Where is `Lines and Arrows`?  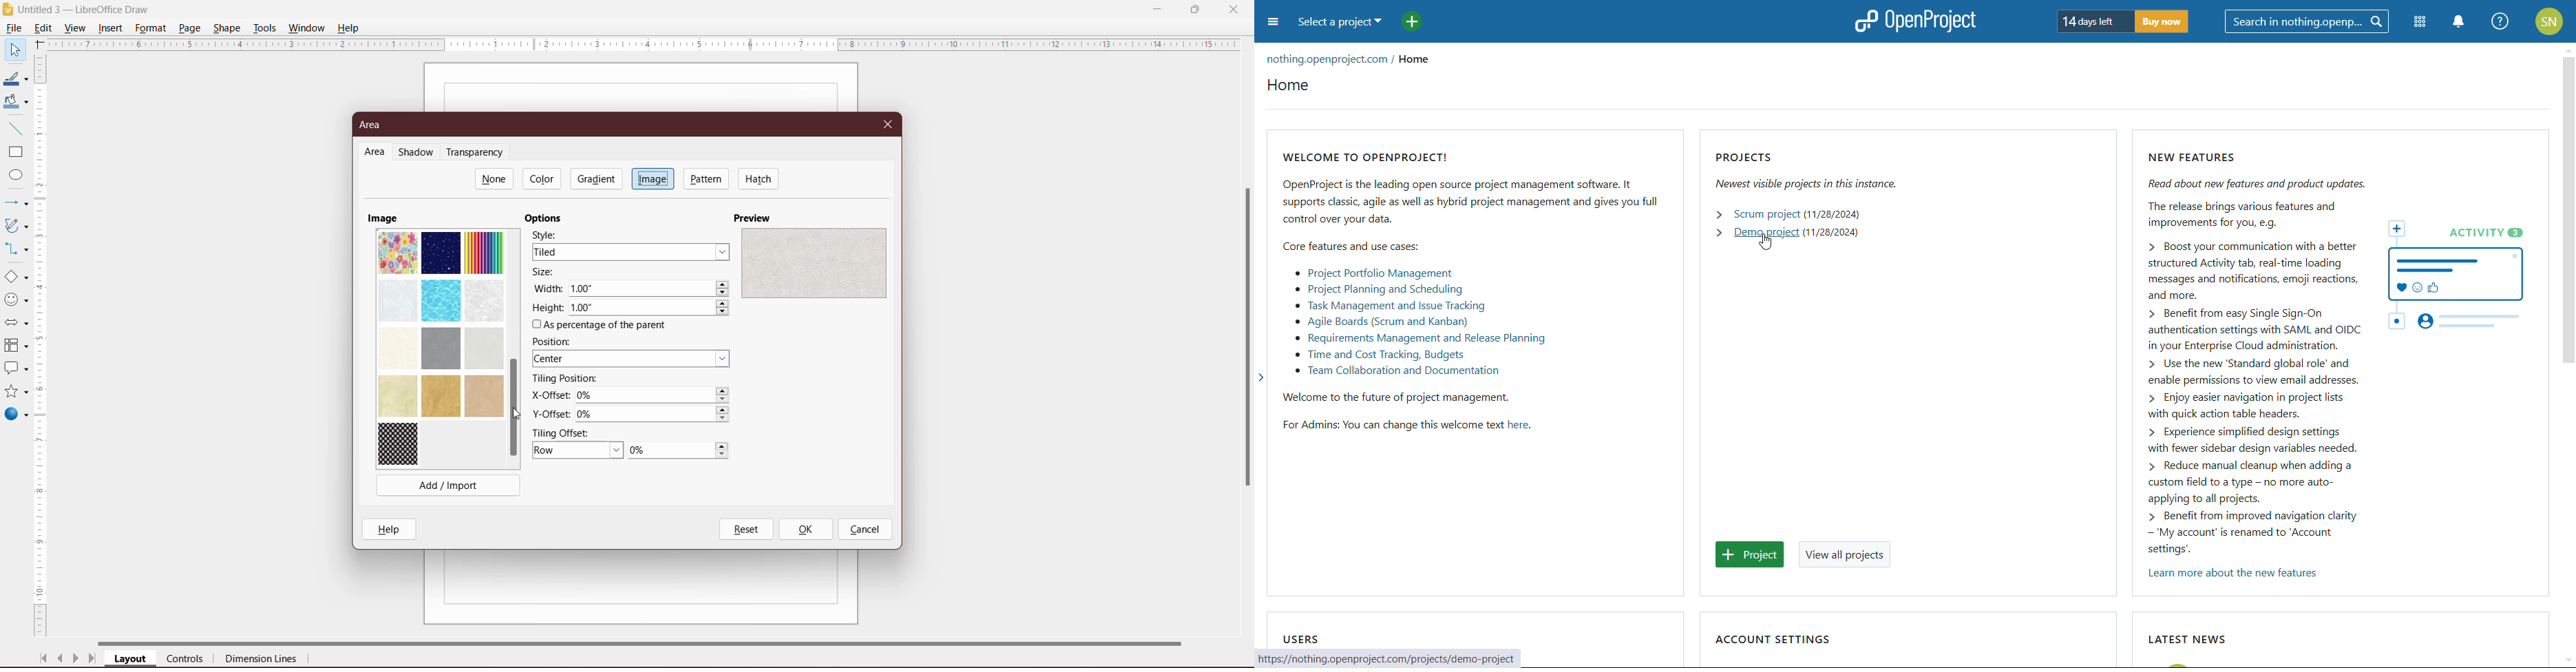 Lines and Arrows is located at coordinates (15, 204).